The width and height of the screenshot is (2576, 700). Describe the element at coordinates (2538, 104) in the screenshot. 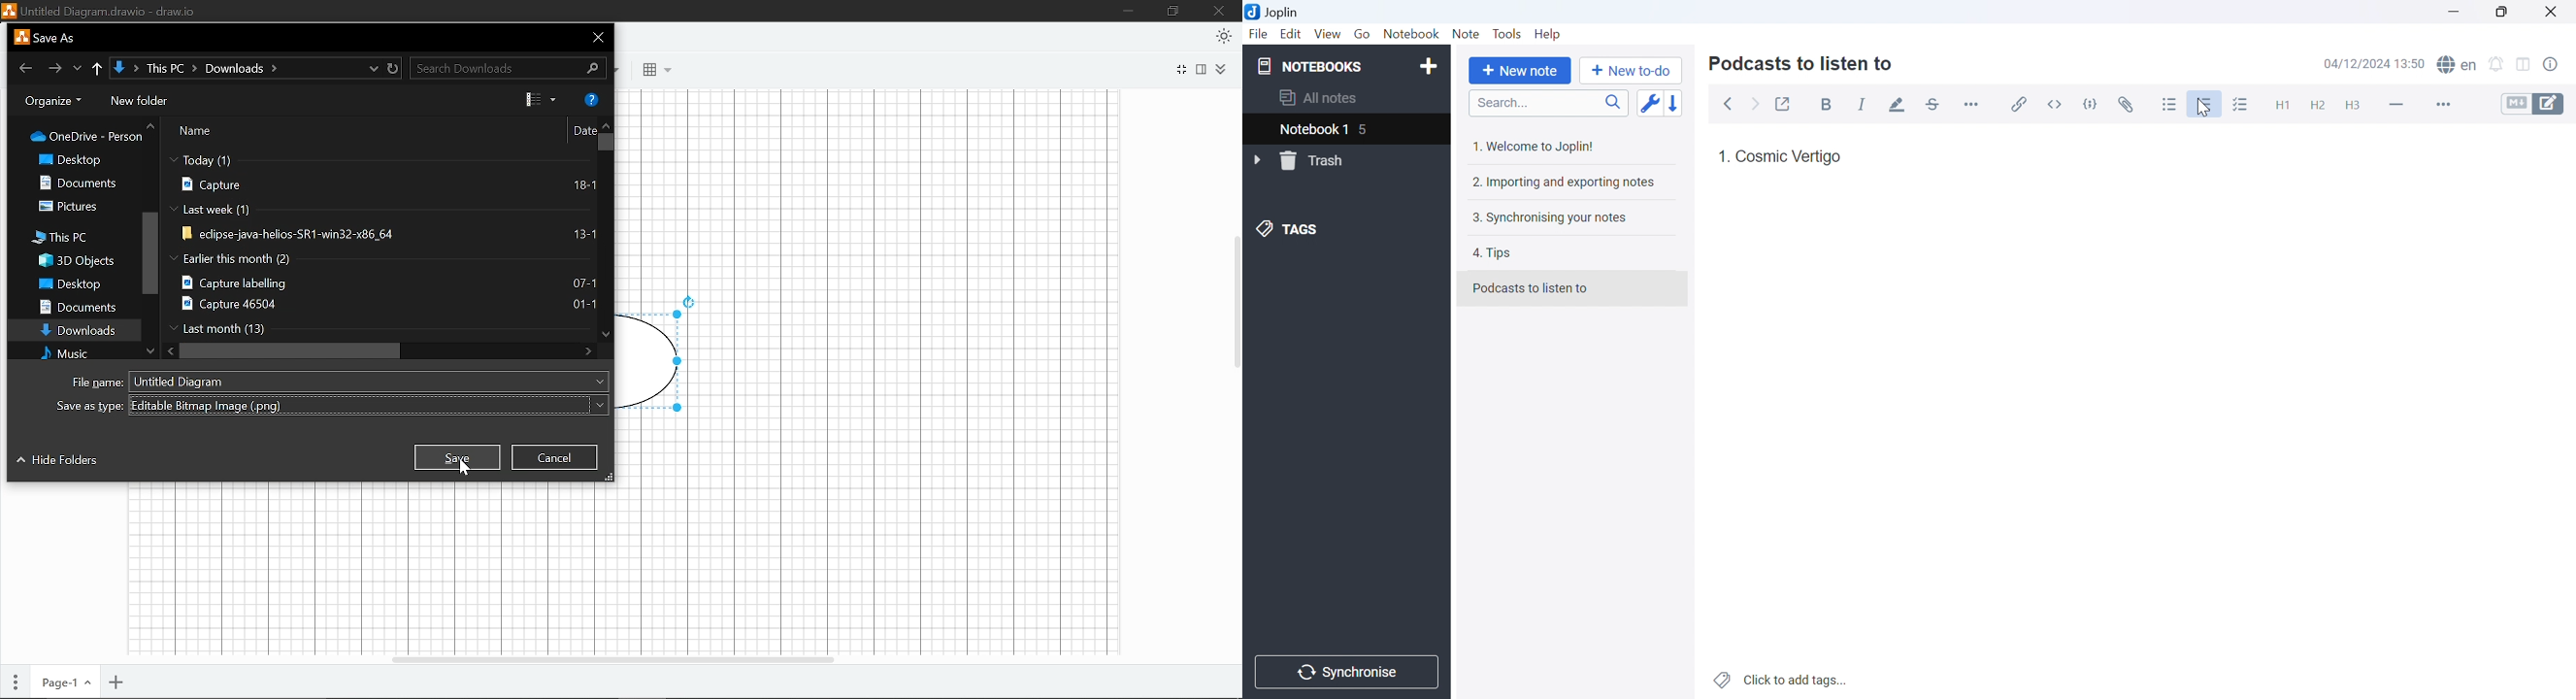

I see `Toggle editors` at that location.